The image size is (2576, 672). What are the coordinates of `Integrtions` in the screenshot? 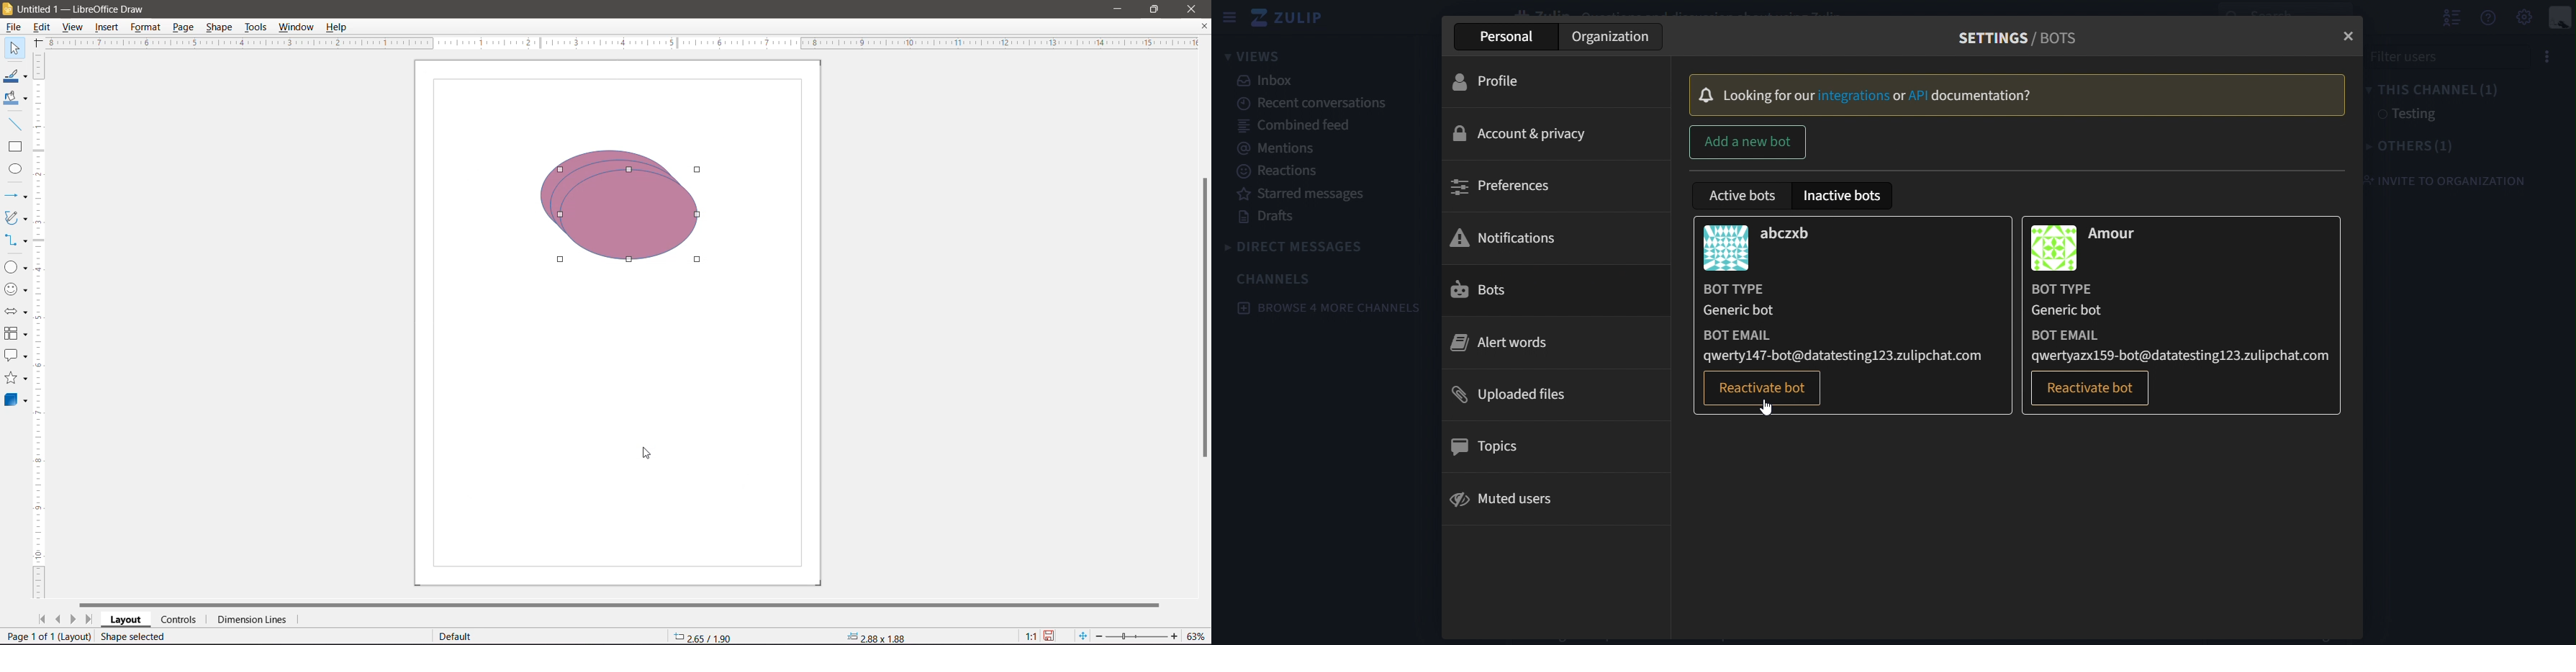 It's located at (1854, 95).